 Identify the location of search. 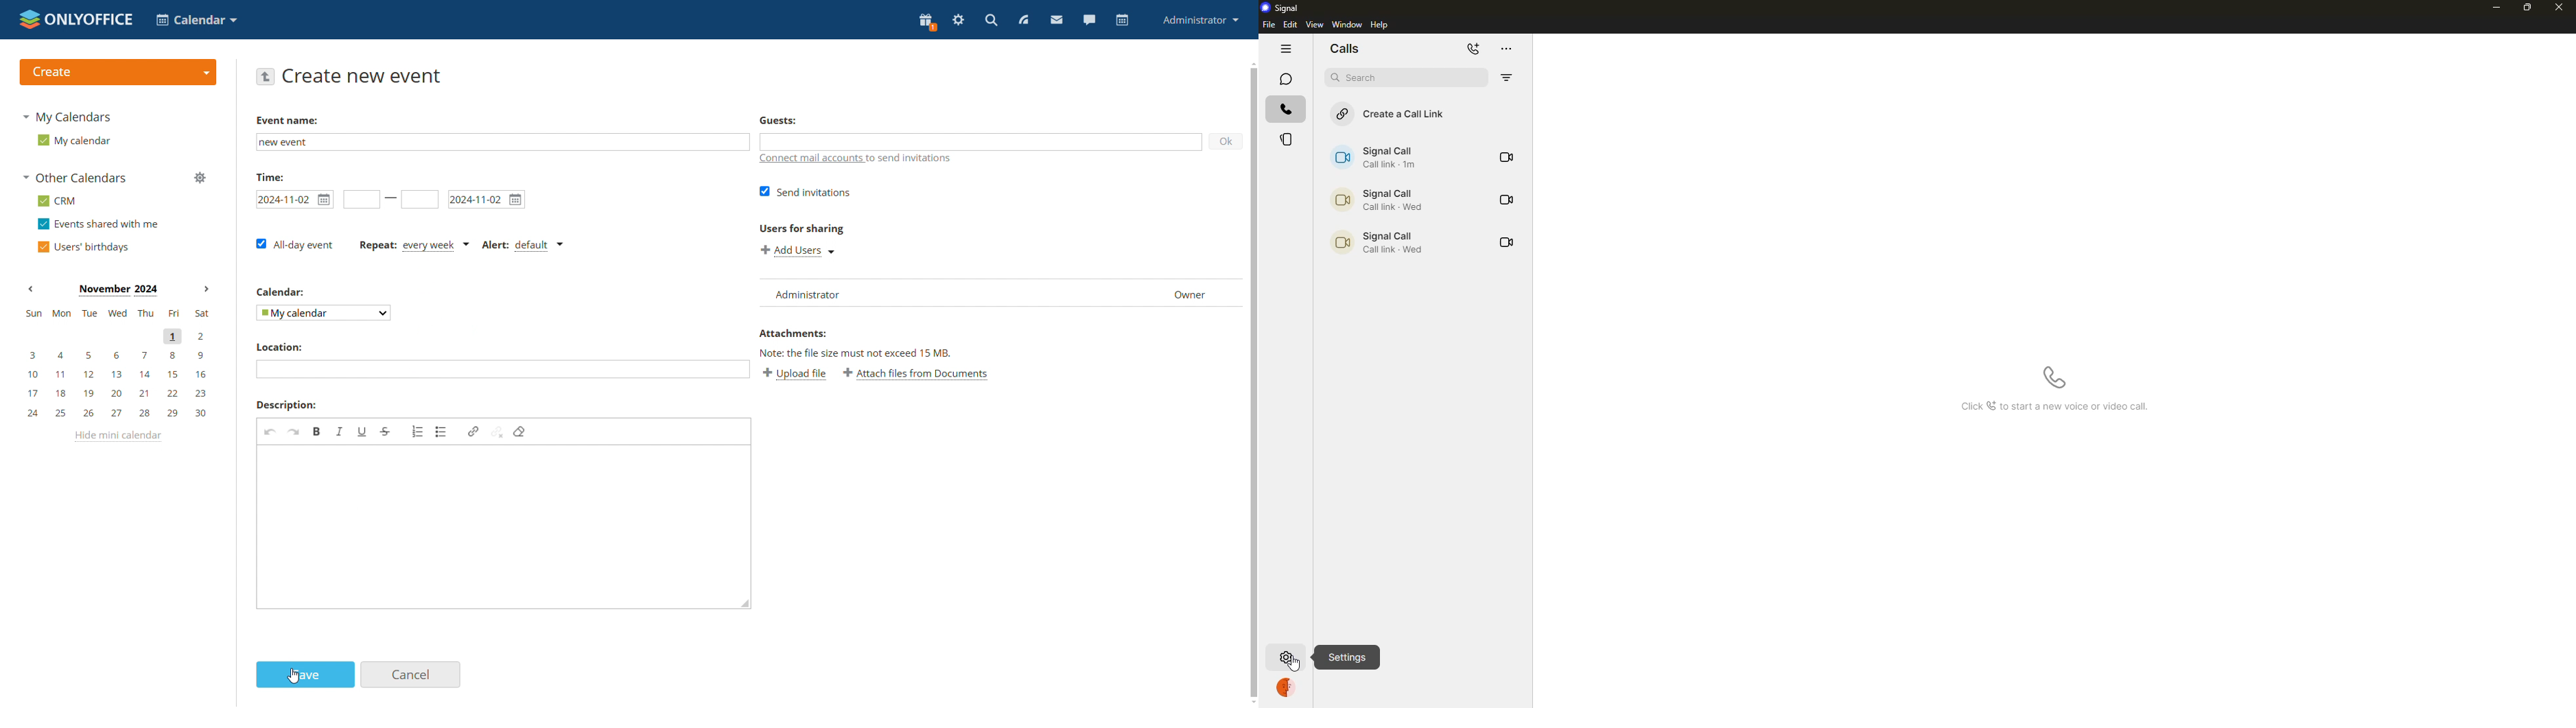
(1359, 78).